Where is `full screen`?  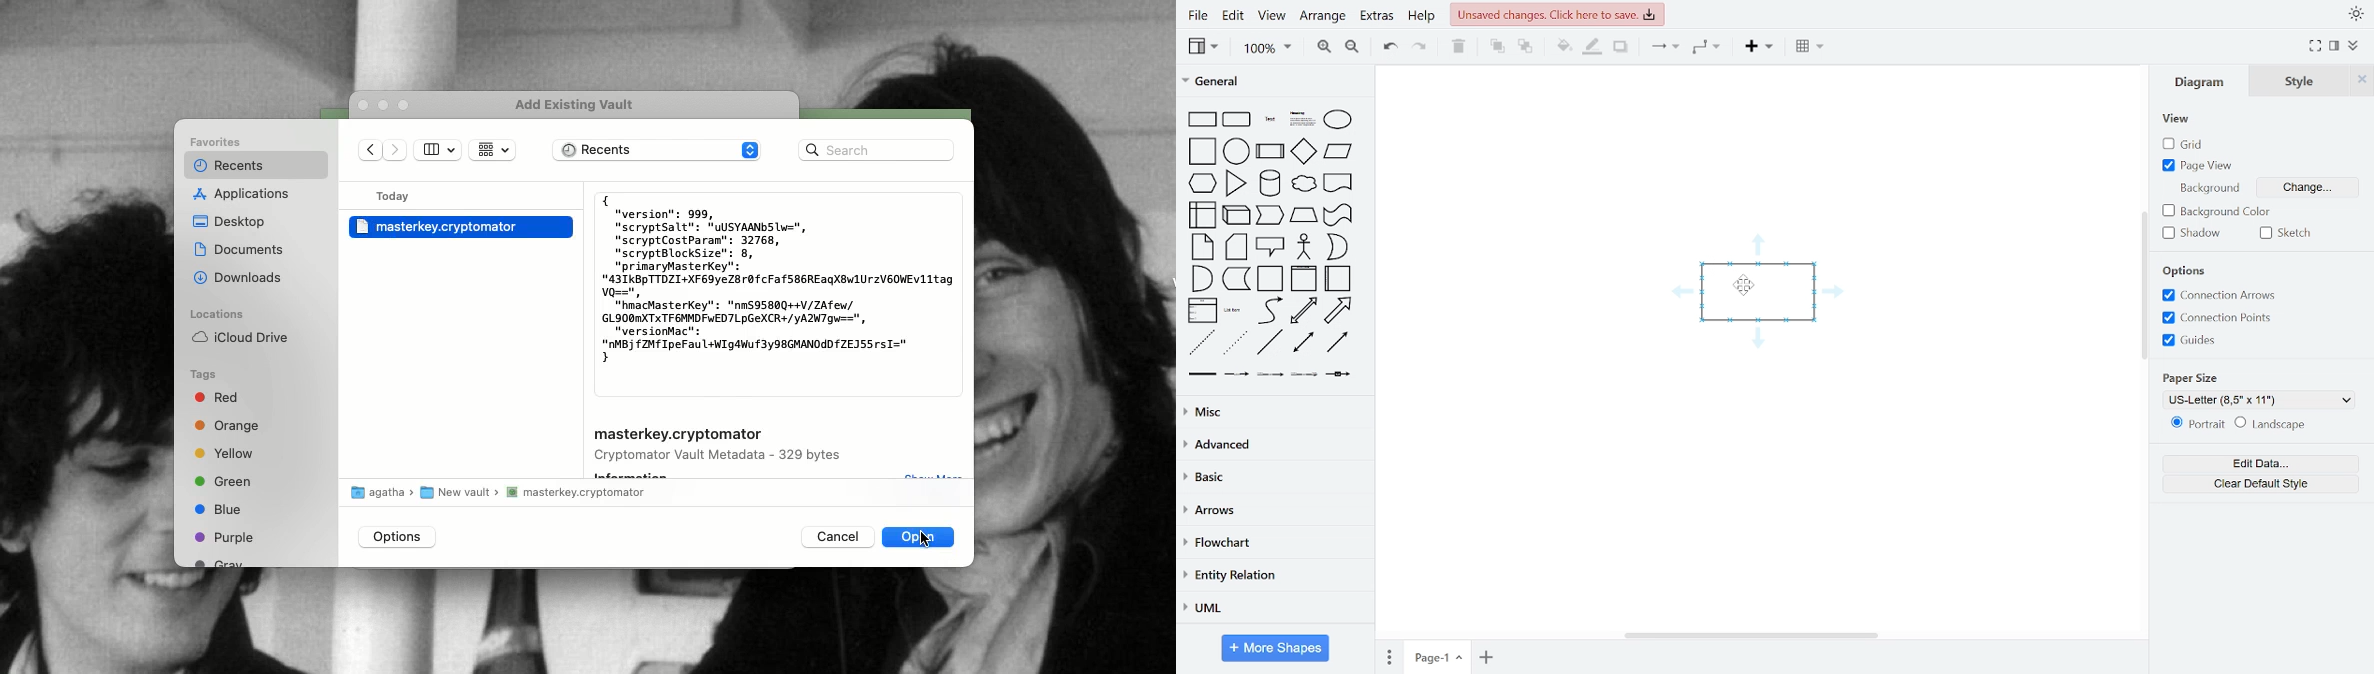 full screen is located at coordinates (2316, 45).